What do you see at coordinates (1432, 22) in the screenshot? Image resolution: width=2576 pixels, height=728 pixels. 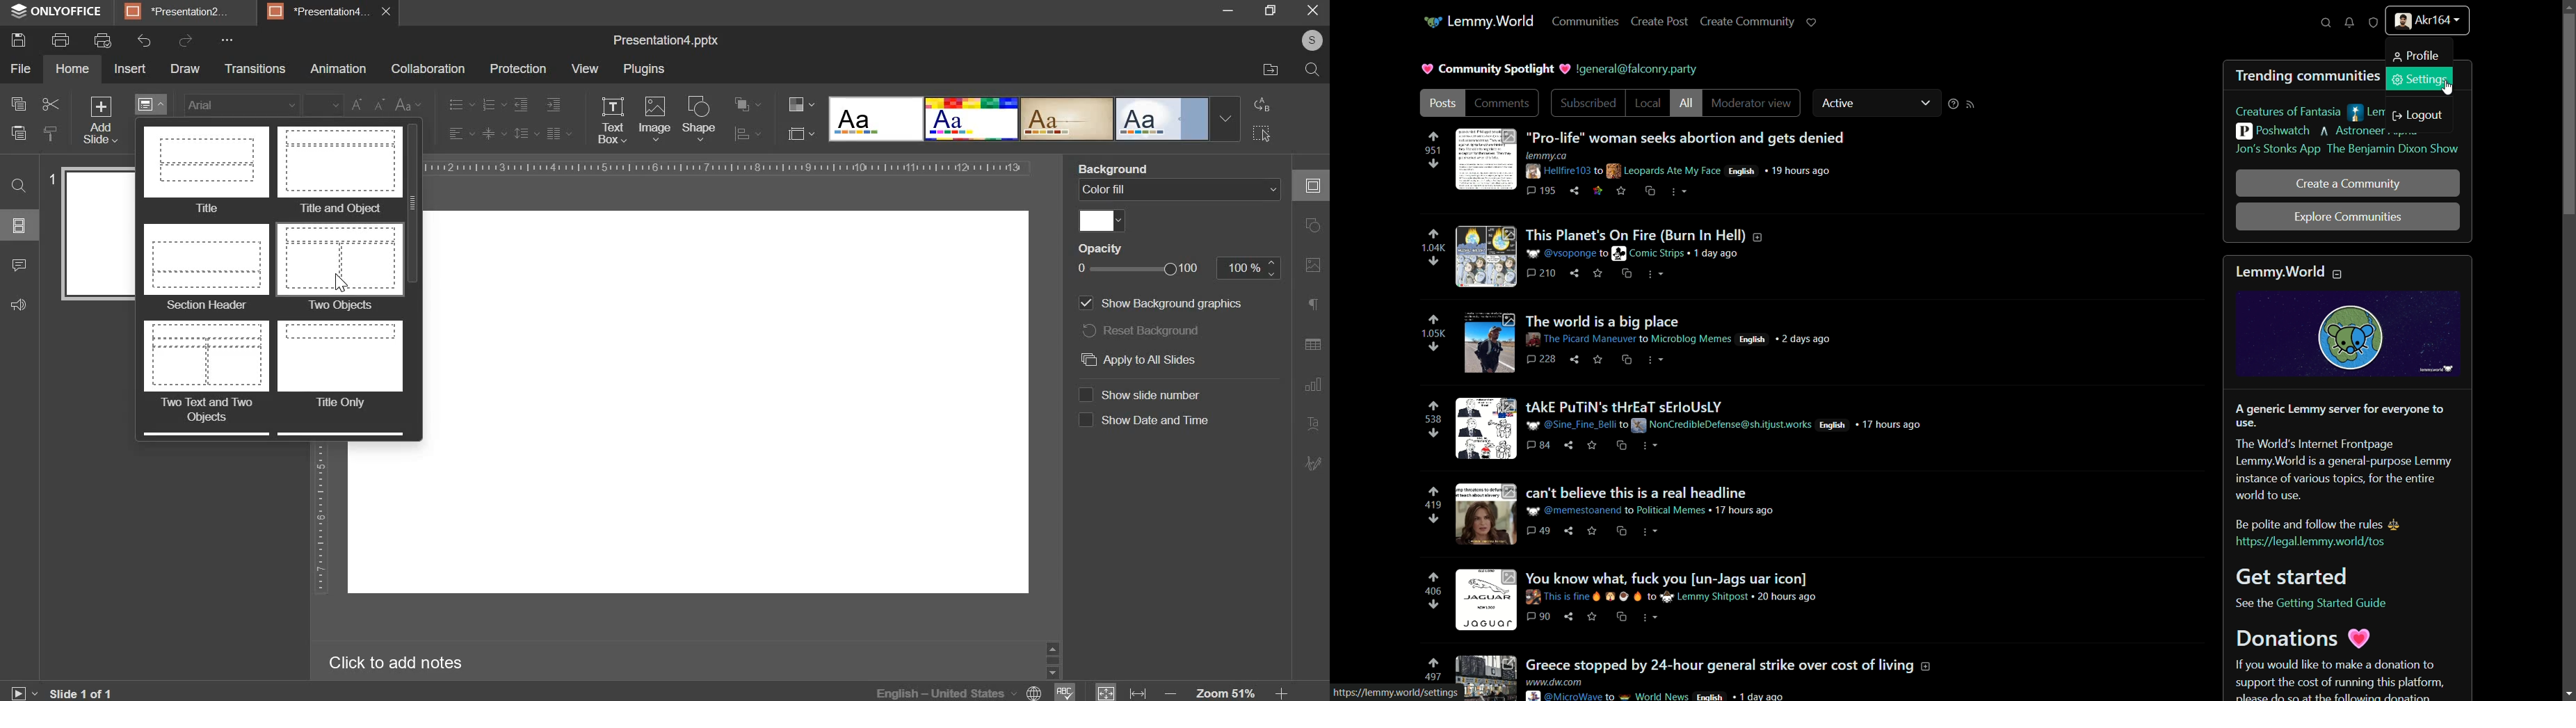 I see `icon` at bounding box center [1432, 22].